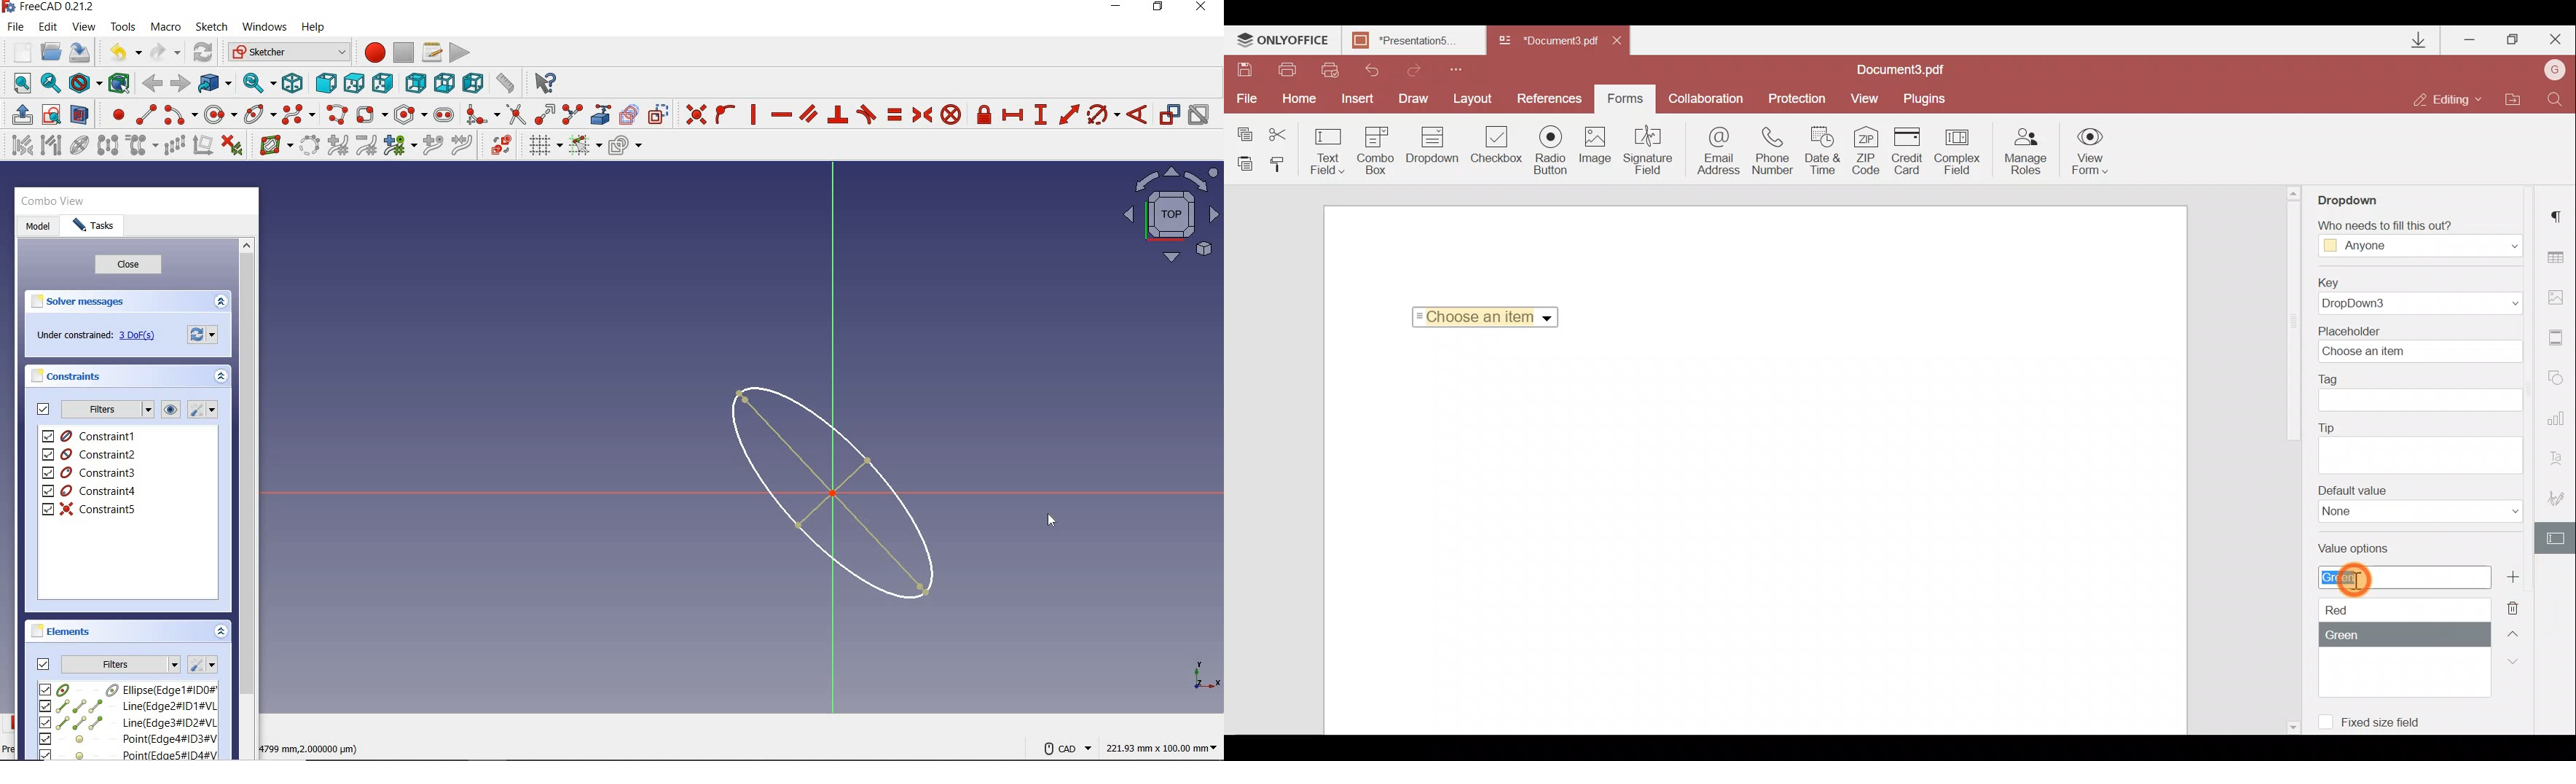 This screenshot has width=2576, height=784. I want to click on Print file, so click(1291, 70).